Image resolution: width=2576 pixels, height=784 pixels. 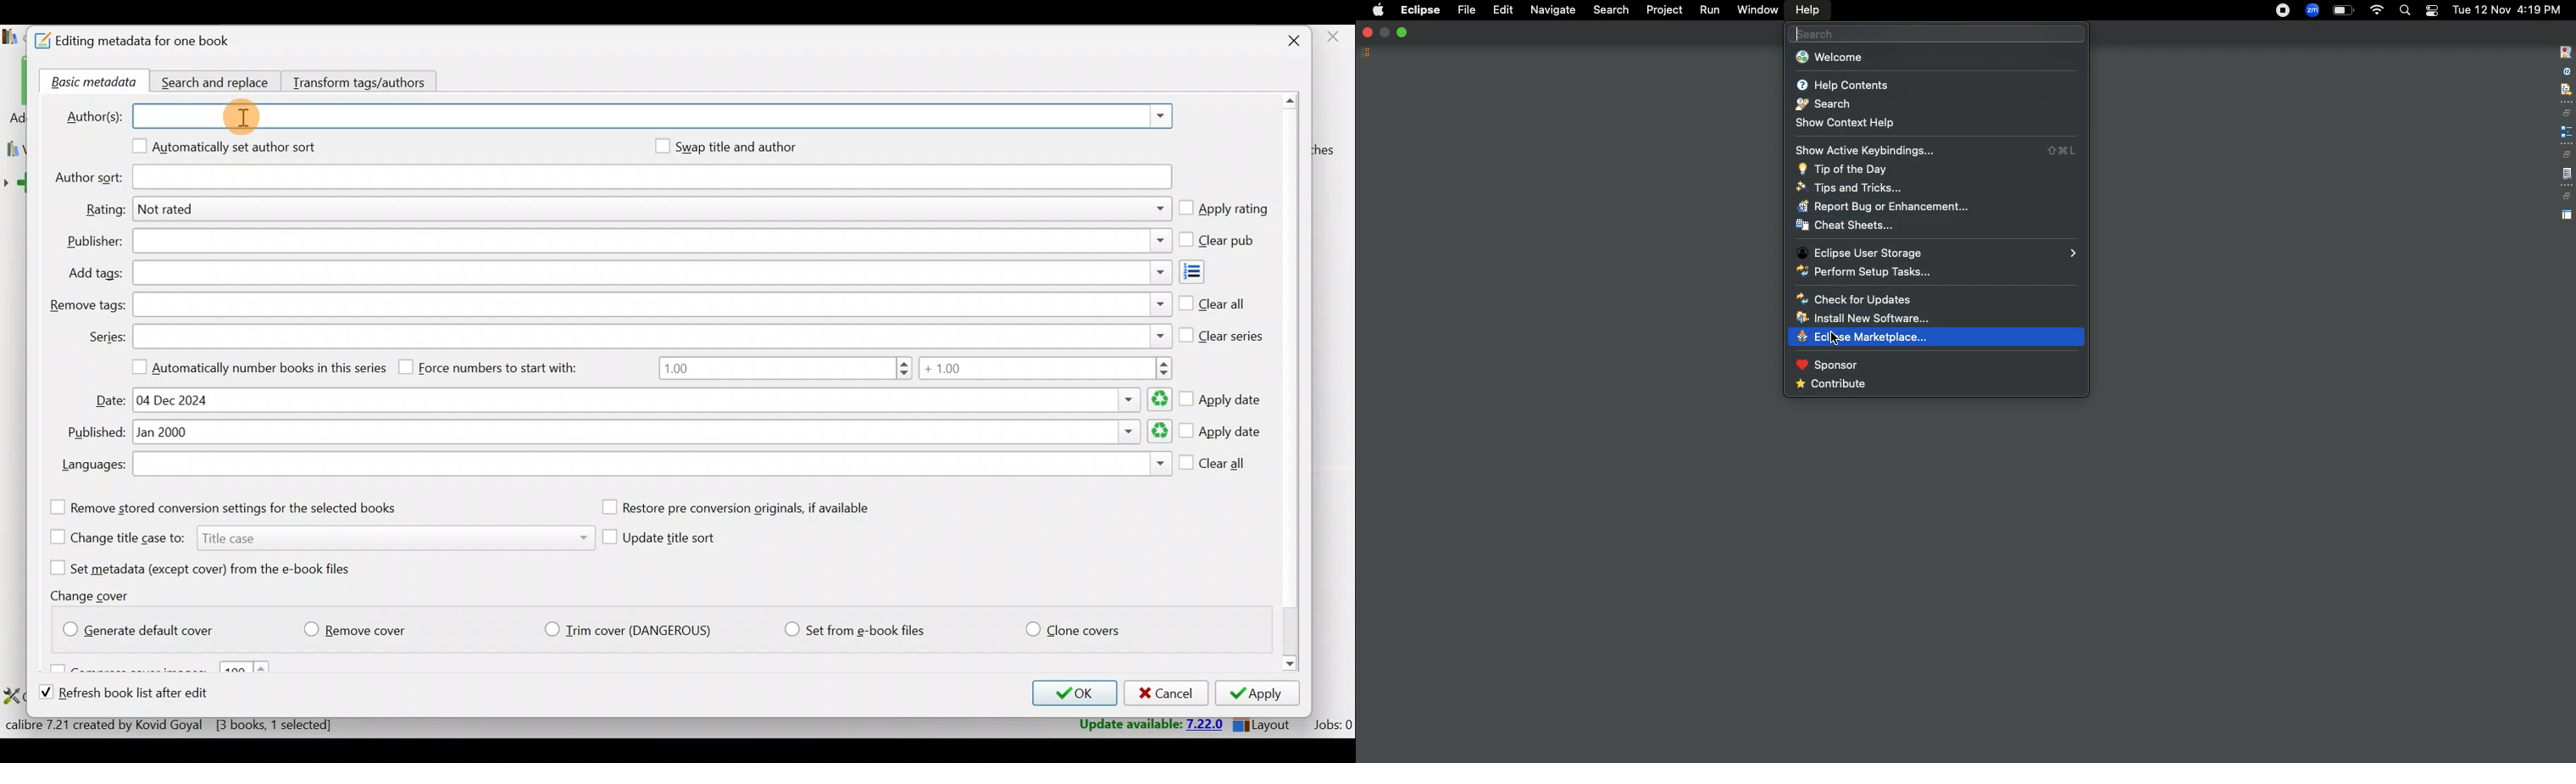 What do you see at coordinates (1403, 31) in the screenshot?
I see `exit full screen` at bounding box center [1403, 31].